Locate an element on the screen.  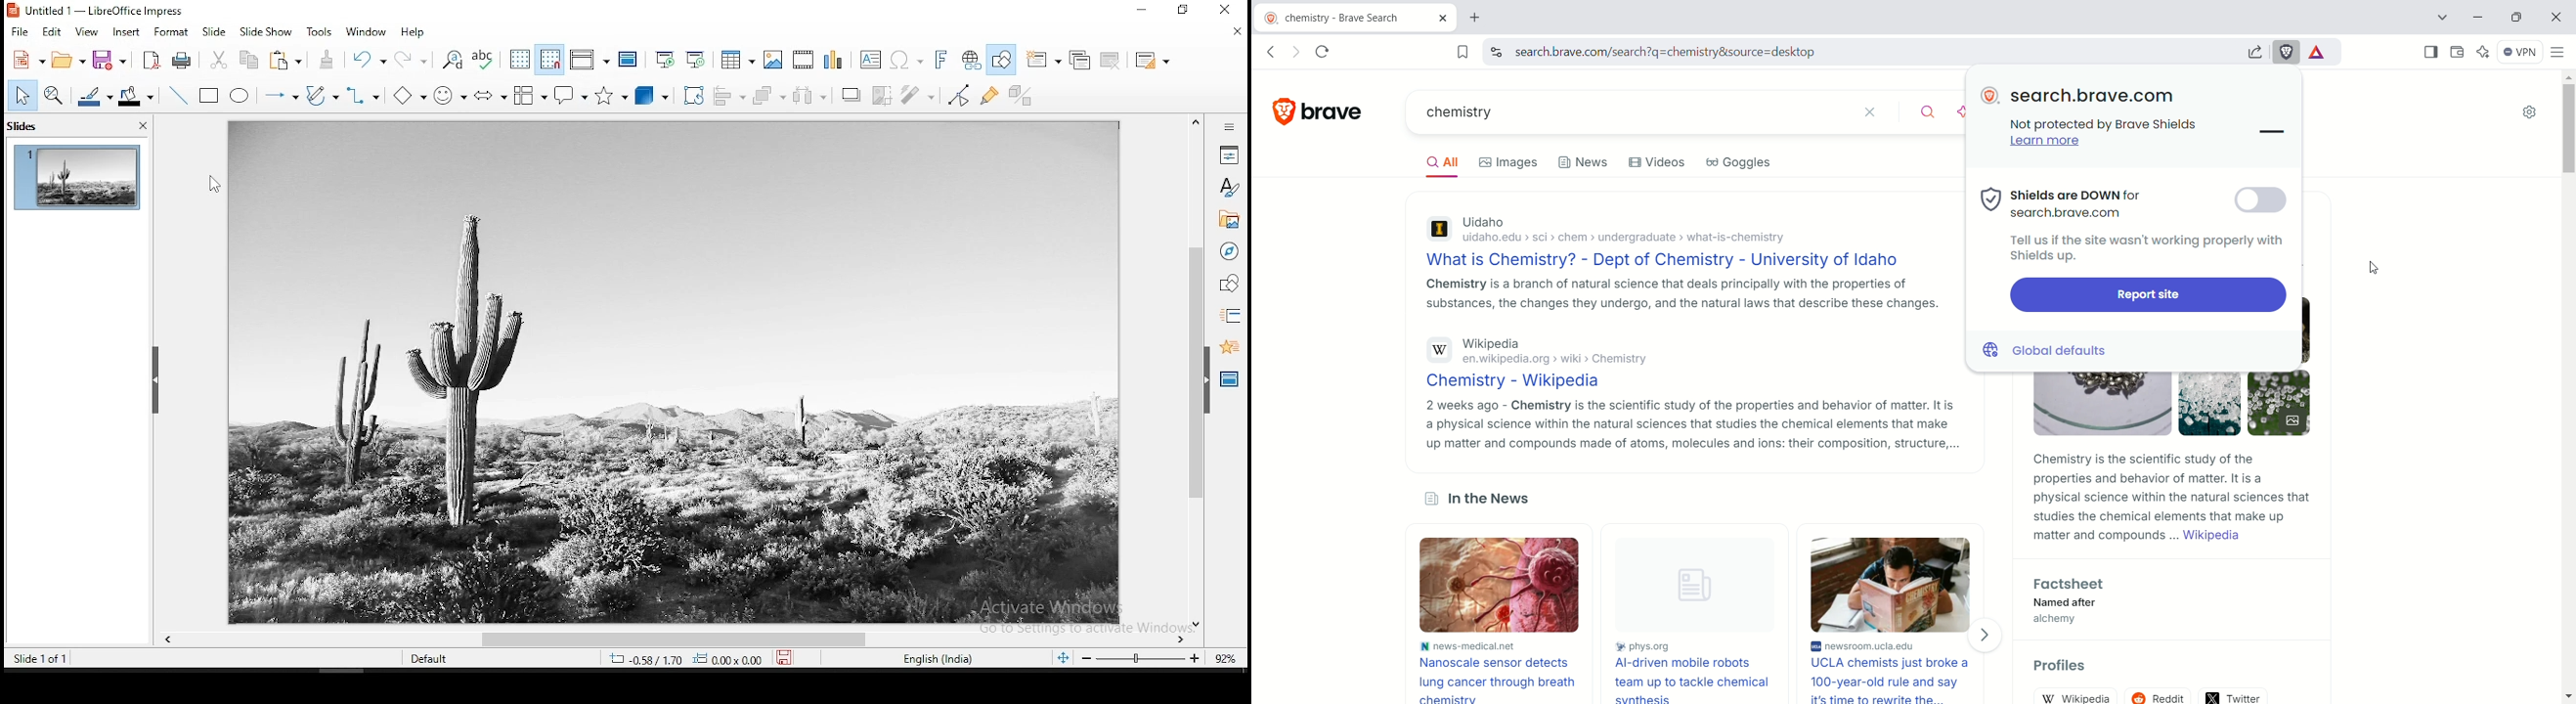
duplicate slide is located at coordinates (1078, 61).